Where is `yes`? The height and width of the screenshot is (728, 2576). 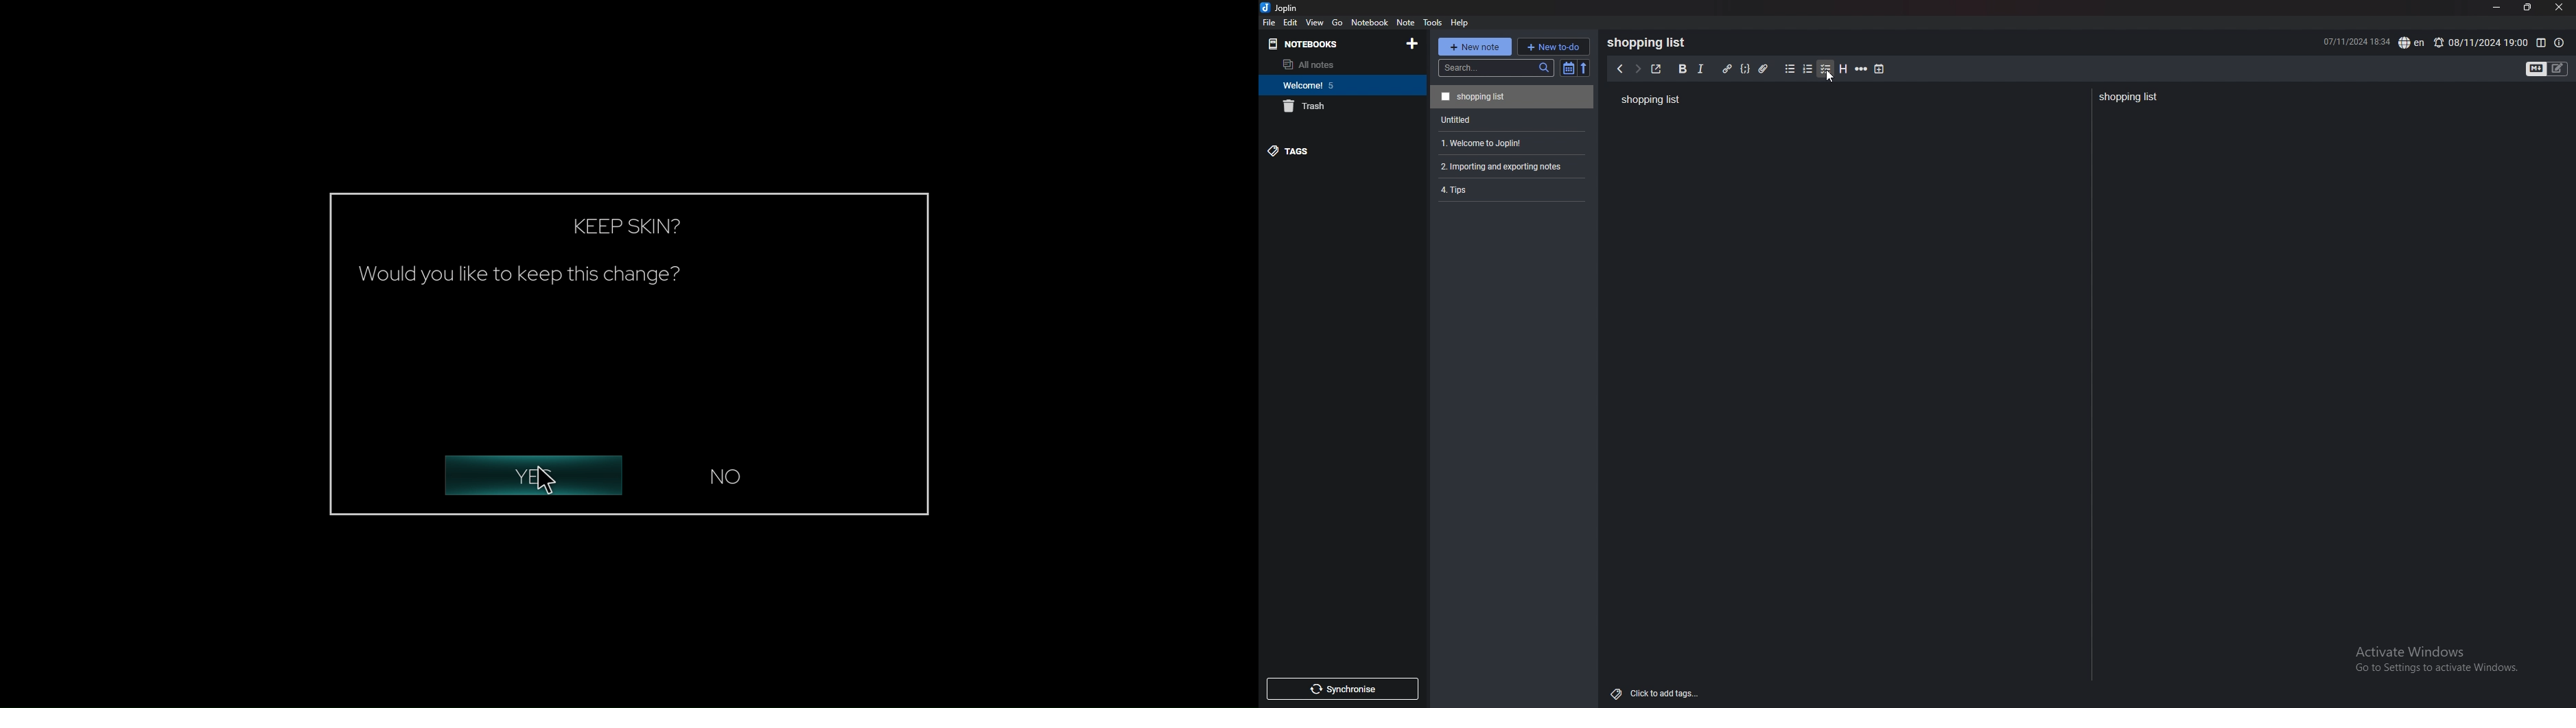
yes is located at coordinates (528, 476).